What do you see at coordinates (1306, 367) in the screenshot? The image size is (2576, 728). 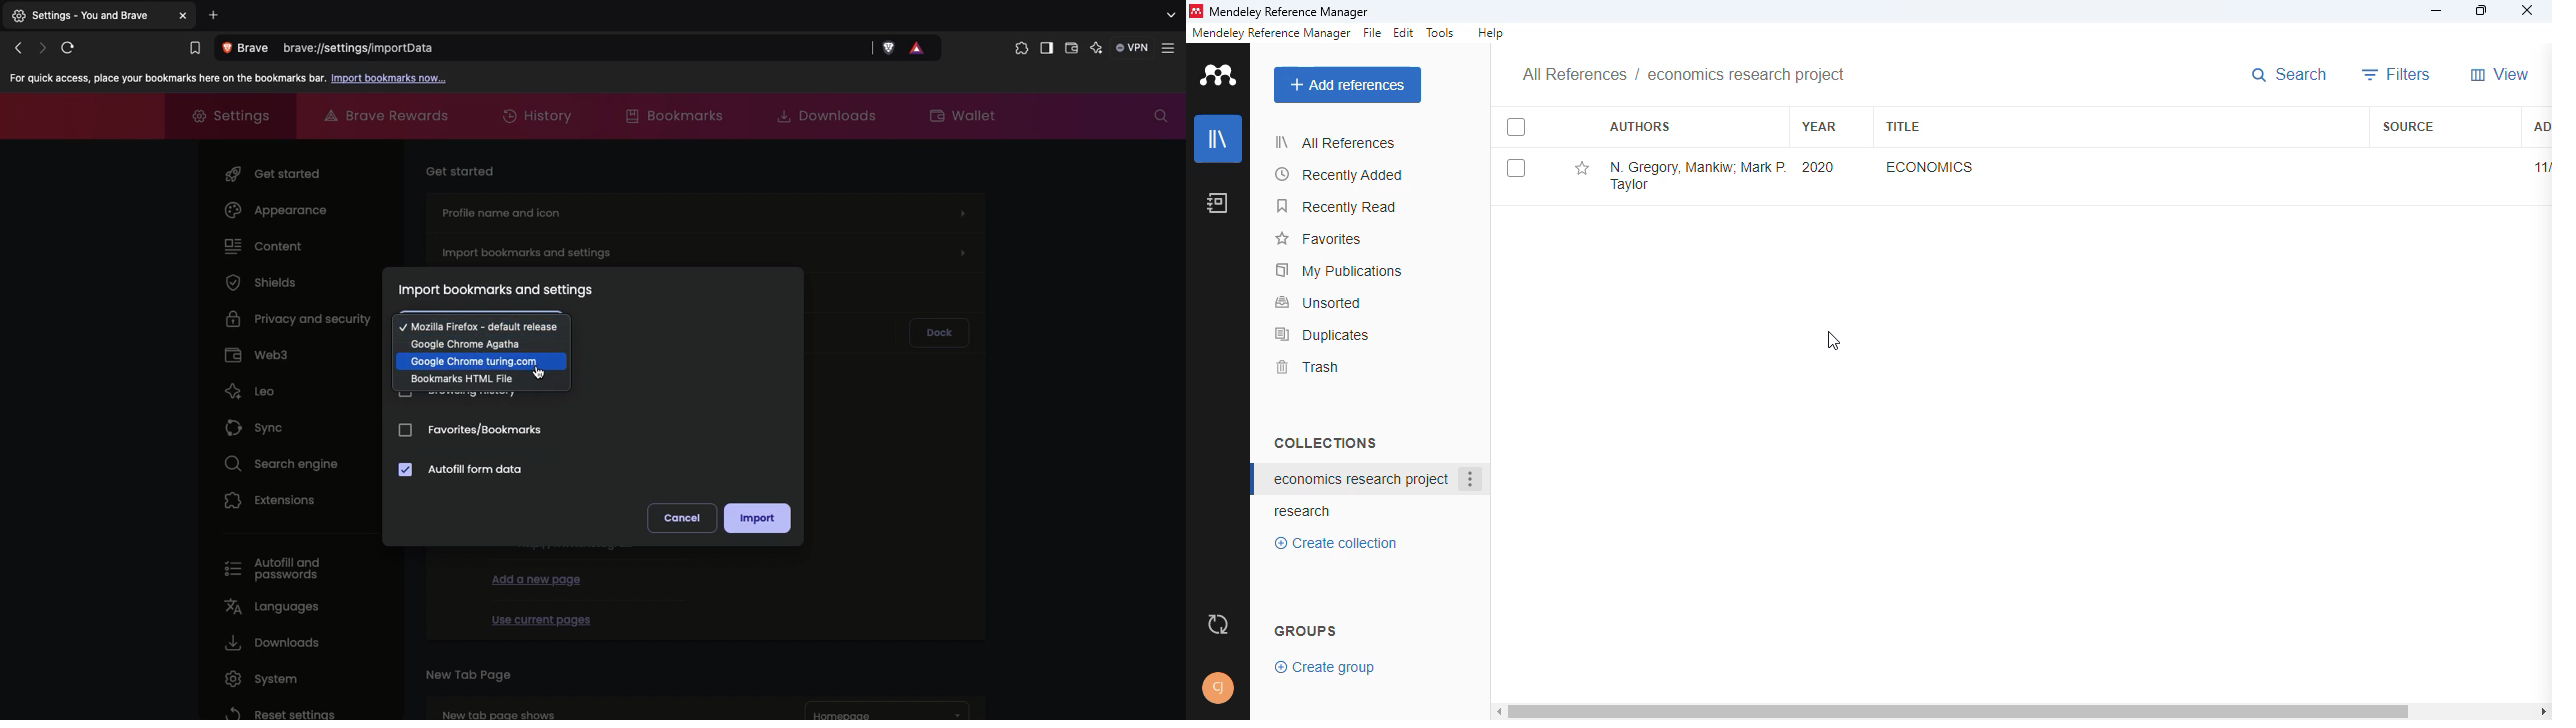 I see `trash` at bounding box center [1306, 367].